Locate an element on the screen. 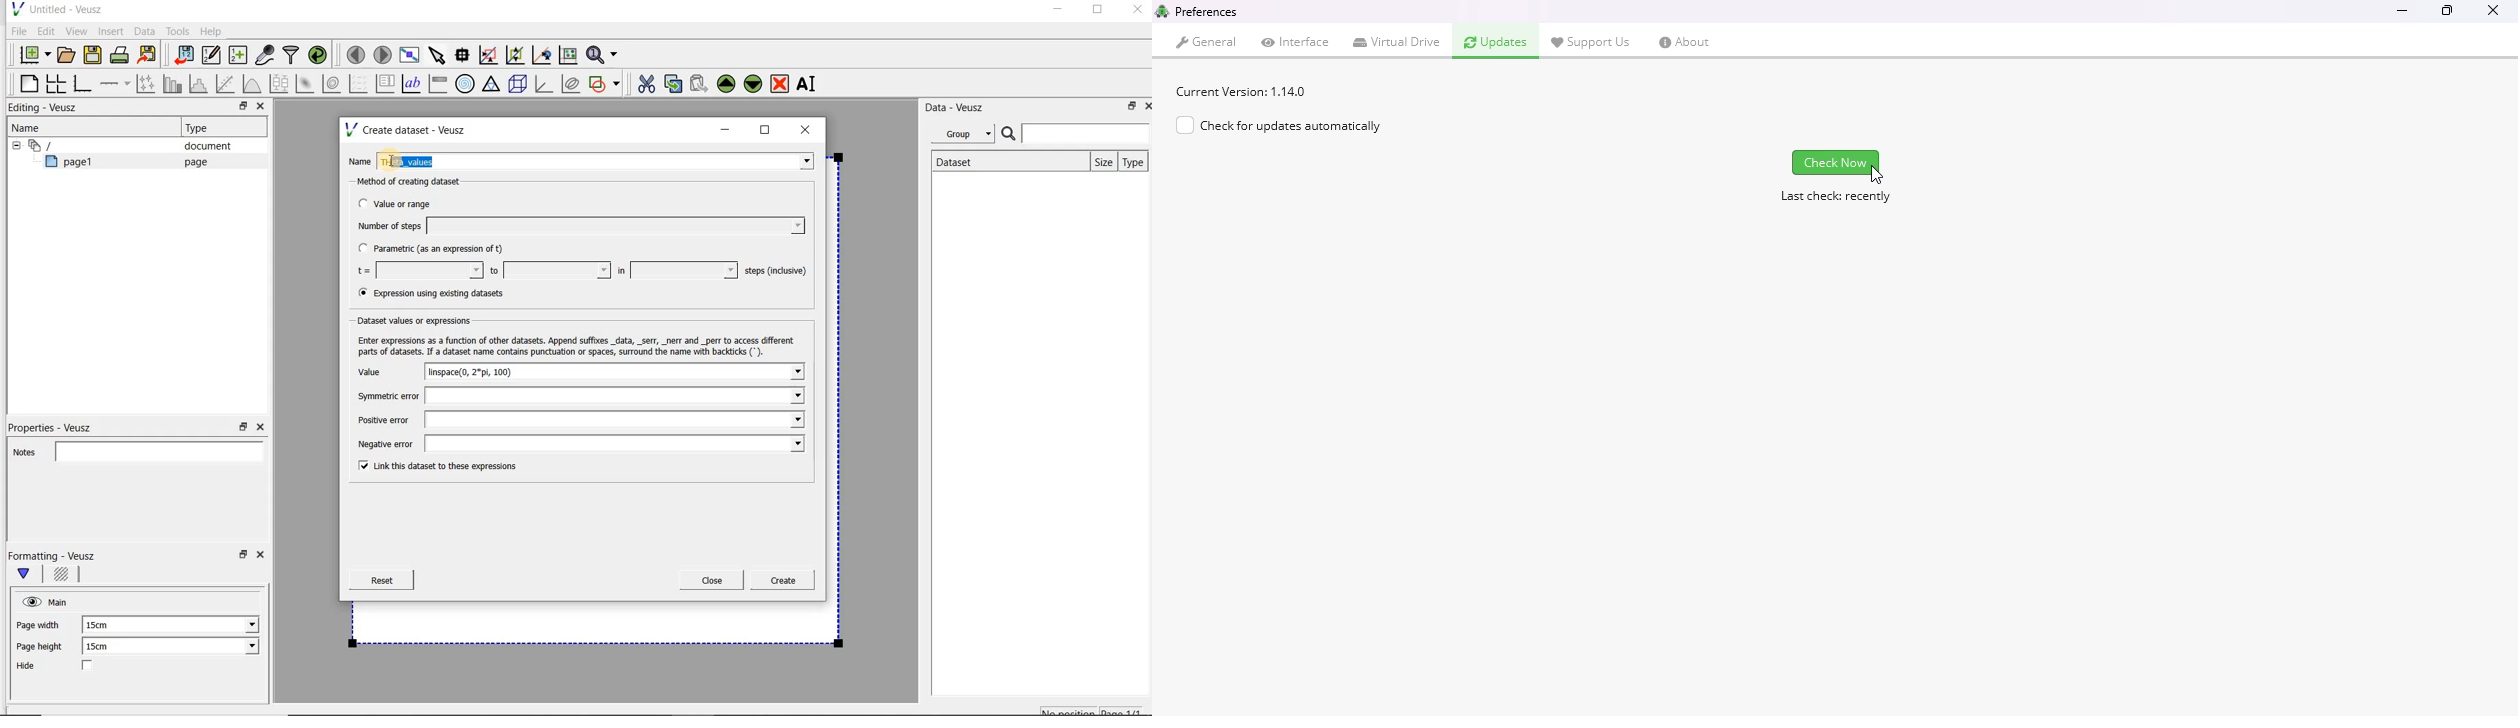 Image resolution: width=2520 pixels, height=728 pixels. Name is located at coordinates (361, 160).